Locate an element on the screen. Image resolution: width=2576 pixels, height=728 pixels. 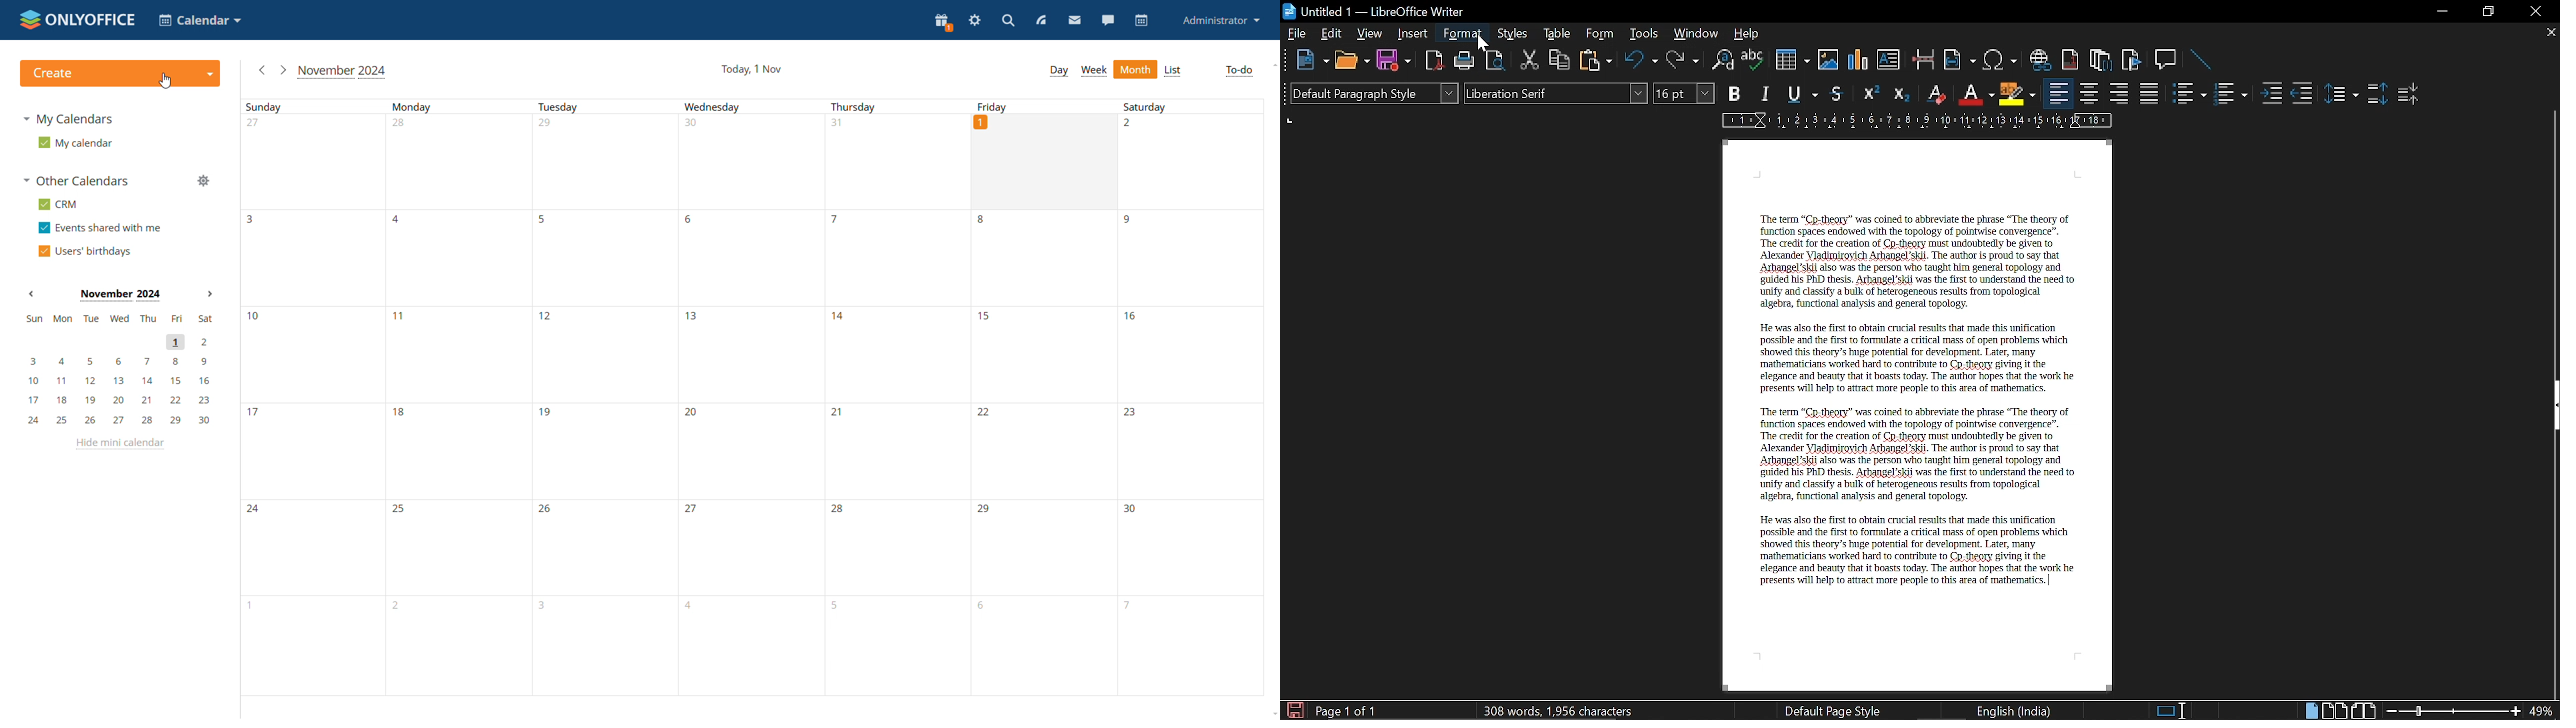
Open is located at coordinates (1352, 62).